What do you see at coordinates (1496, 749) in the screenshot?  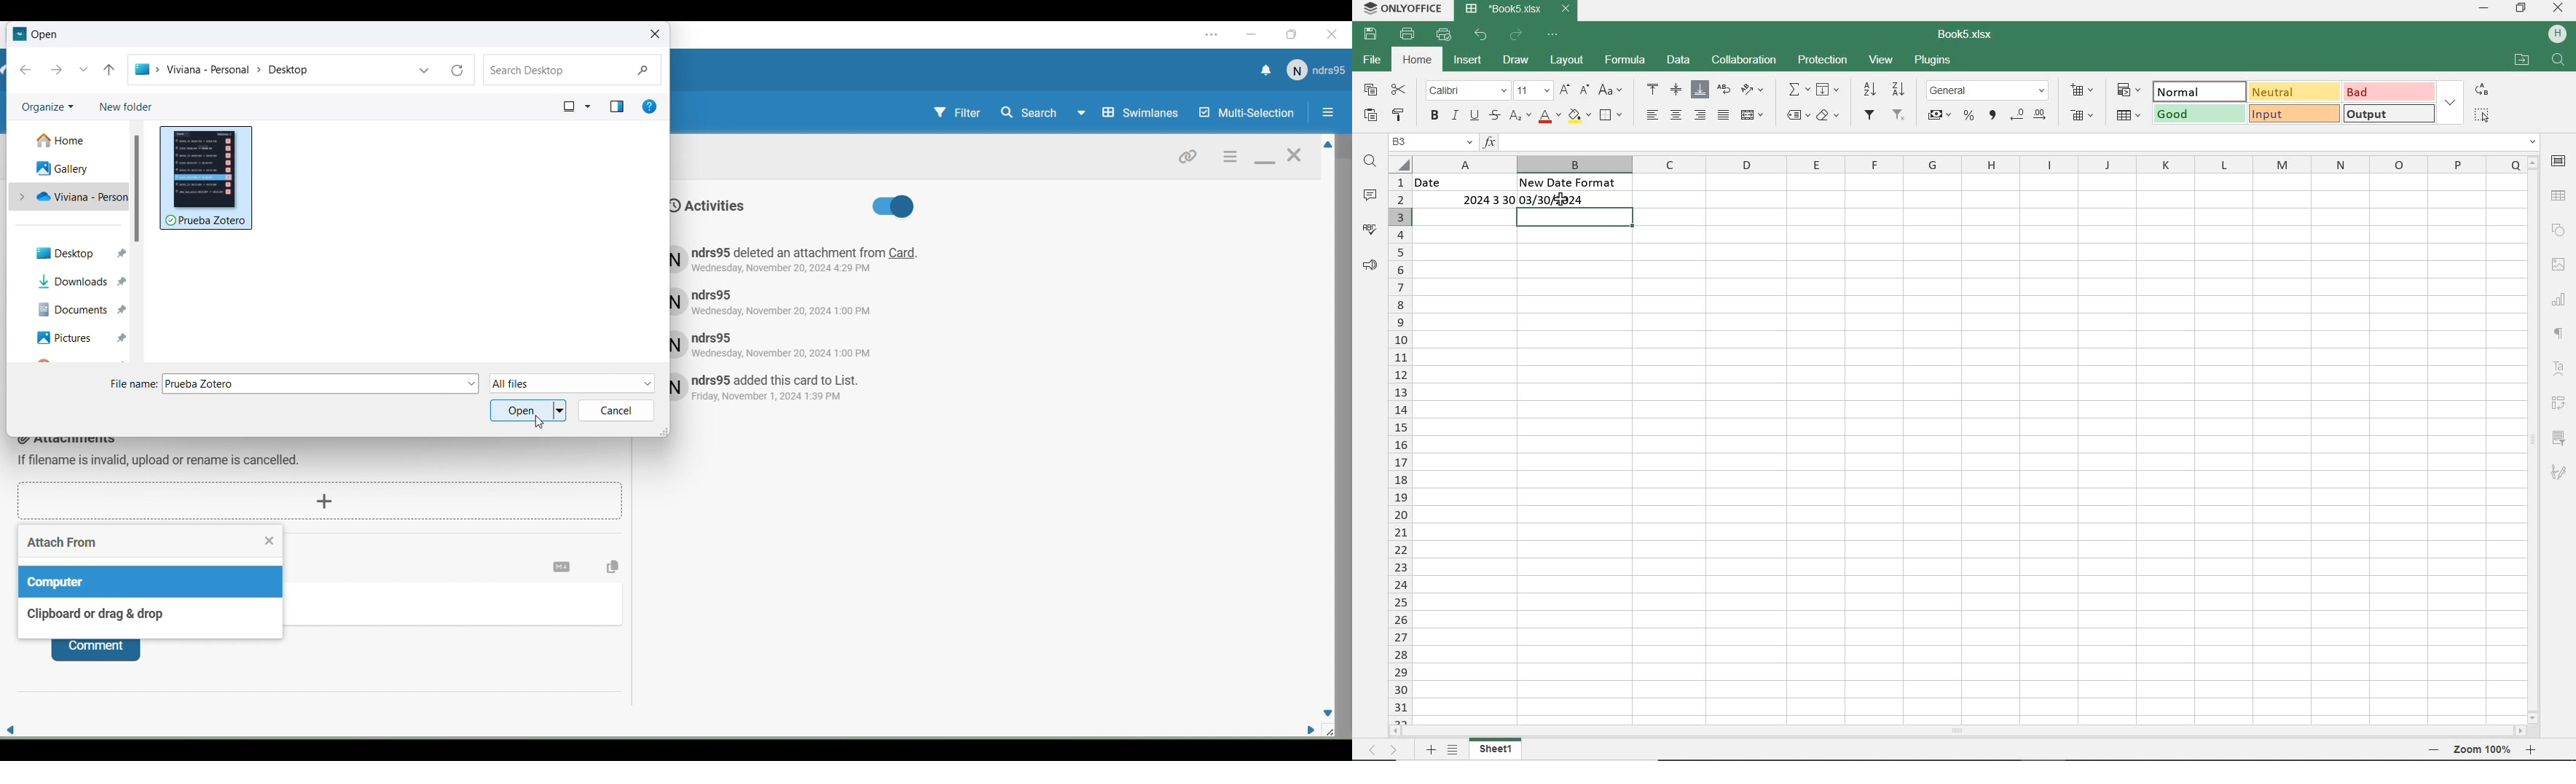 I see `SHEET 1` at bounding box center [1496, 749].